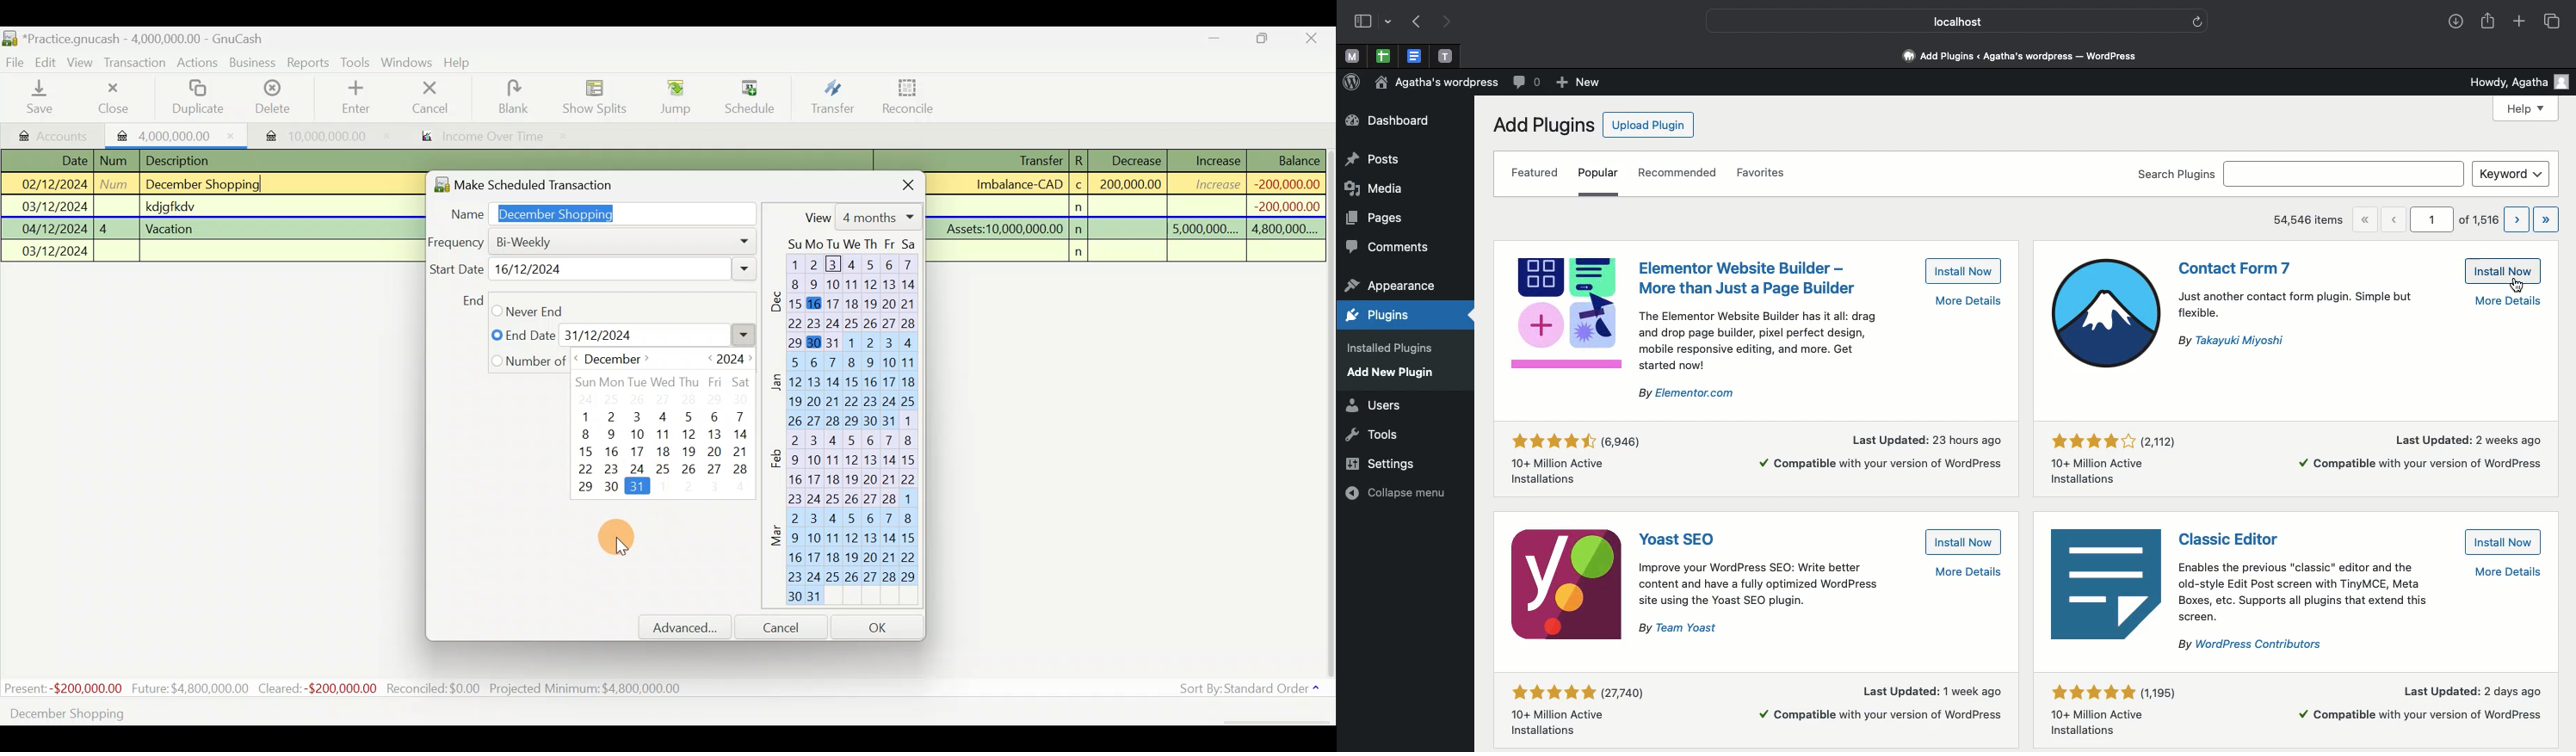  Describe the element at coordinates (136, 63) in the screenshot. I see `Transaction` at that location.